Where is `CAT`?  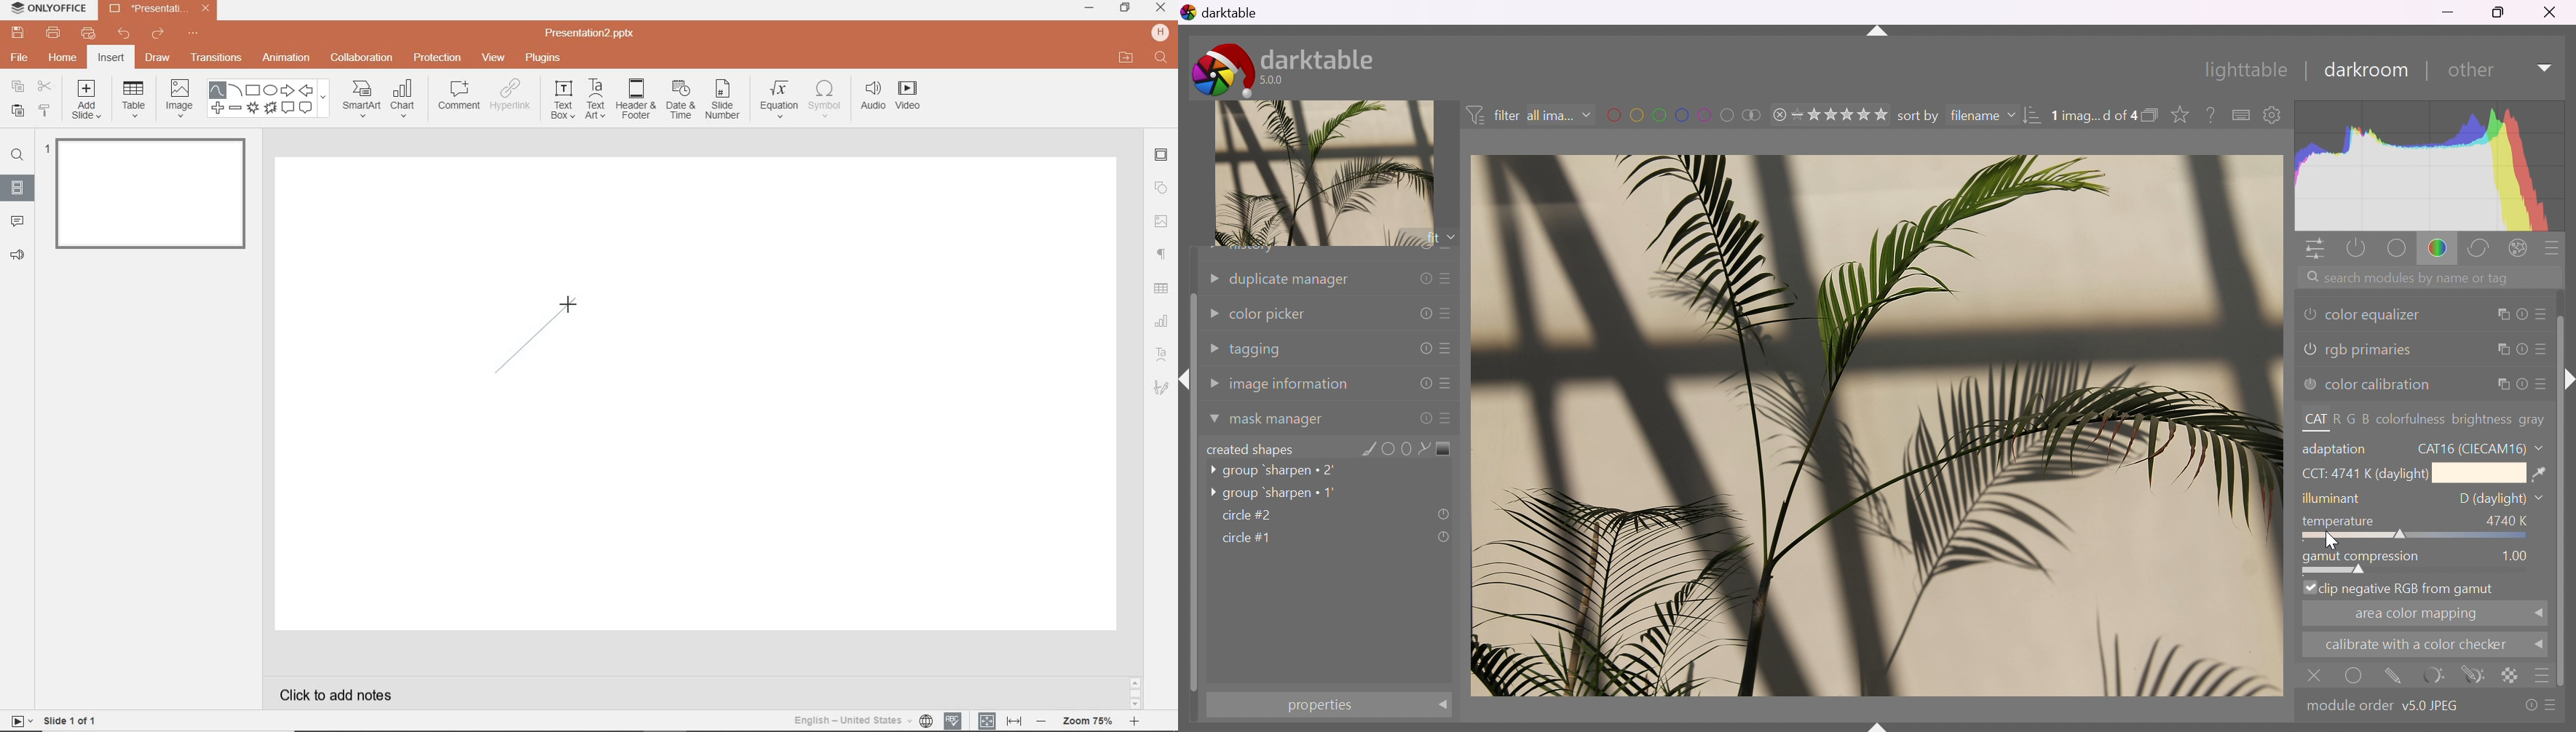
CAT is located at coordinates (2425, 421).